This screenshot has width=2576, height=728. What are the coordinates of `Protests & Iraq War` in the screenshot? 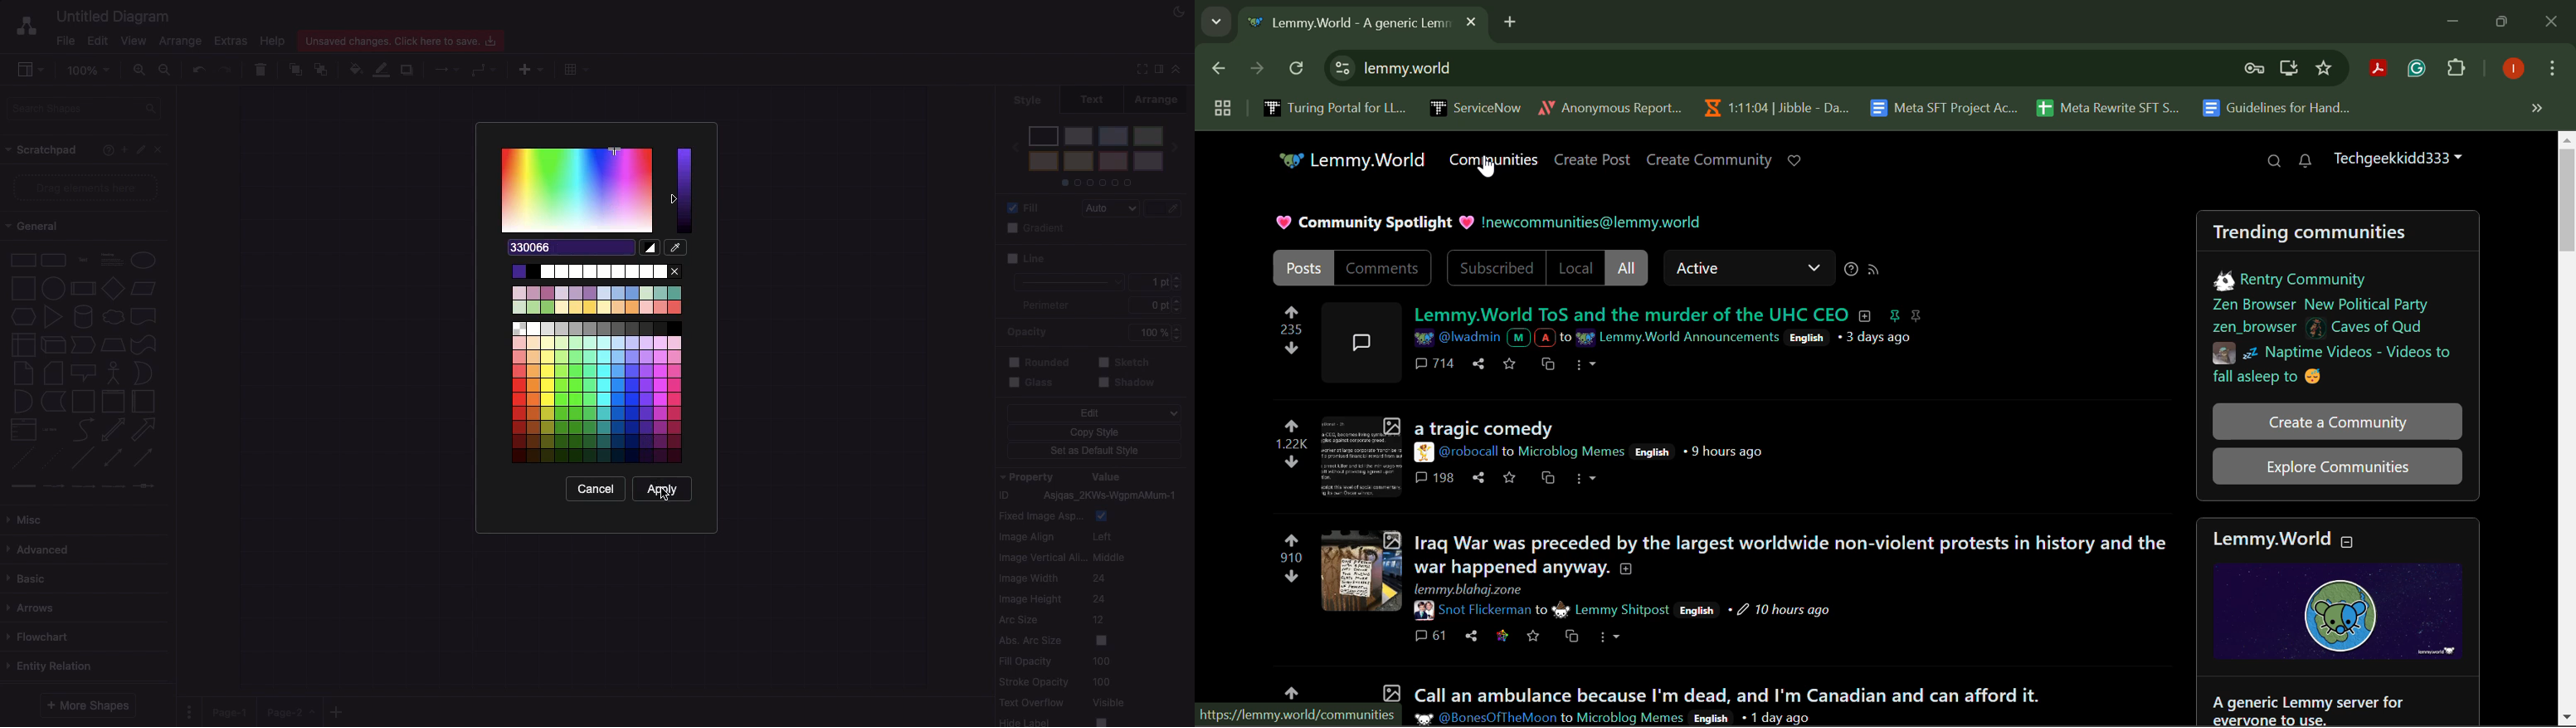 It's located at (1793, 556).